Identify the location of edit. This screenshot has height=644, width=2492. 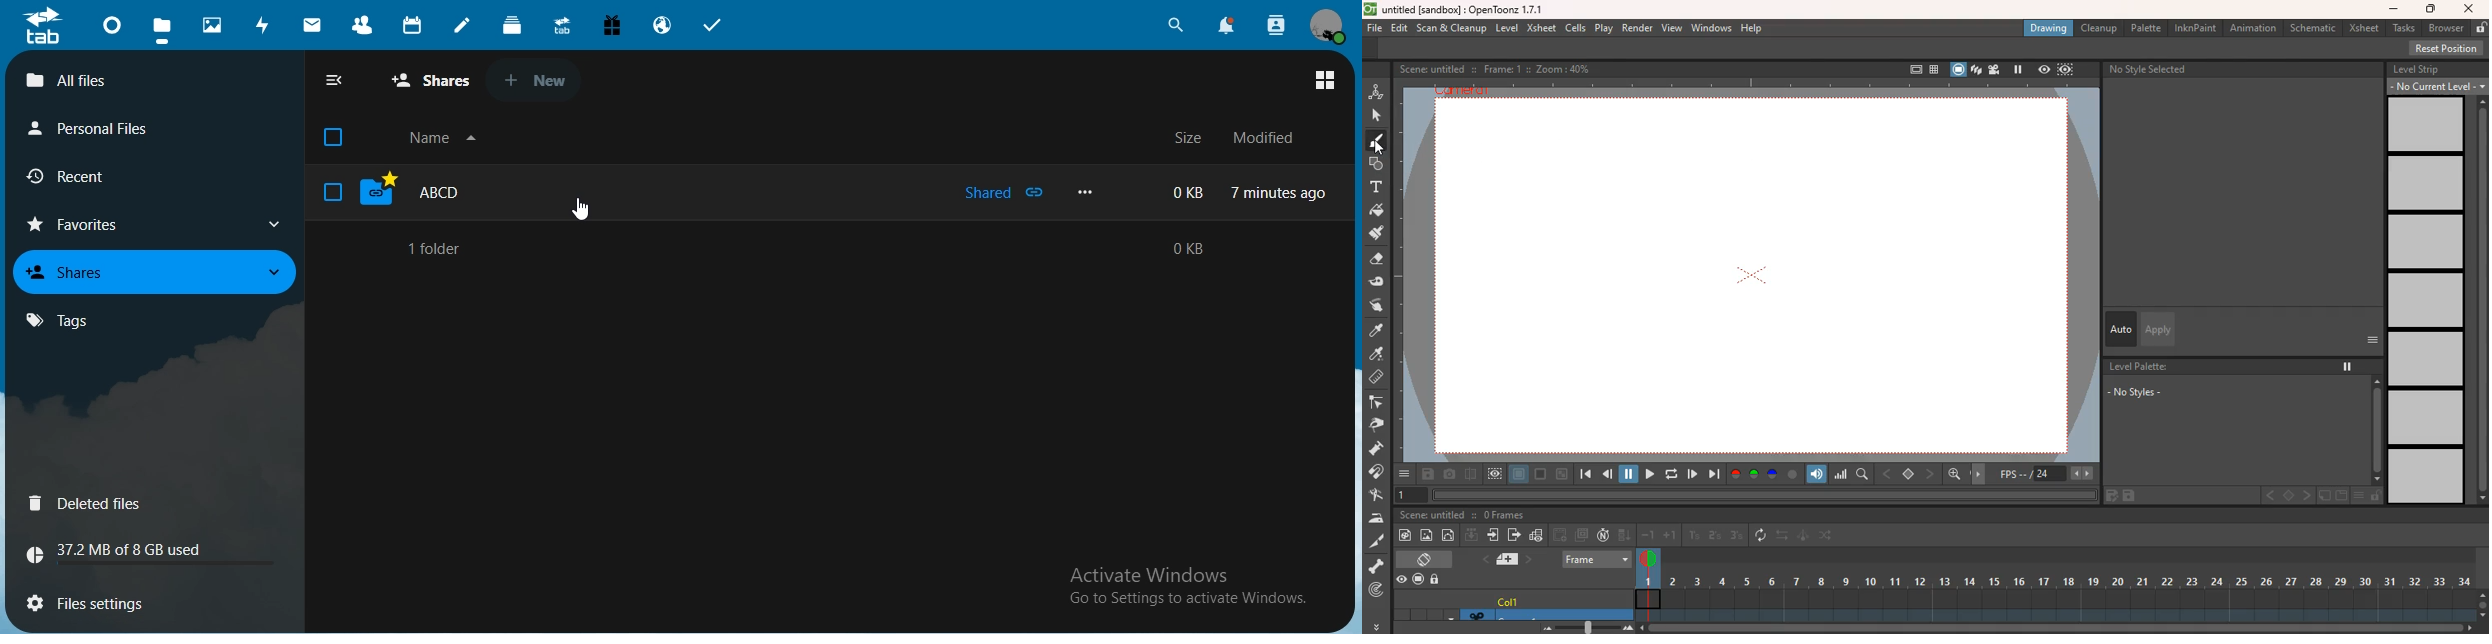
(2109, 495).